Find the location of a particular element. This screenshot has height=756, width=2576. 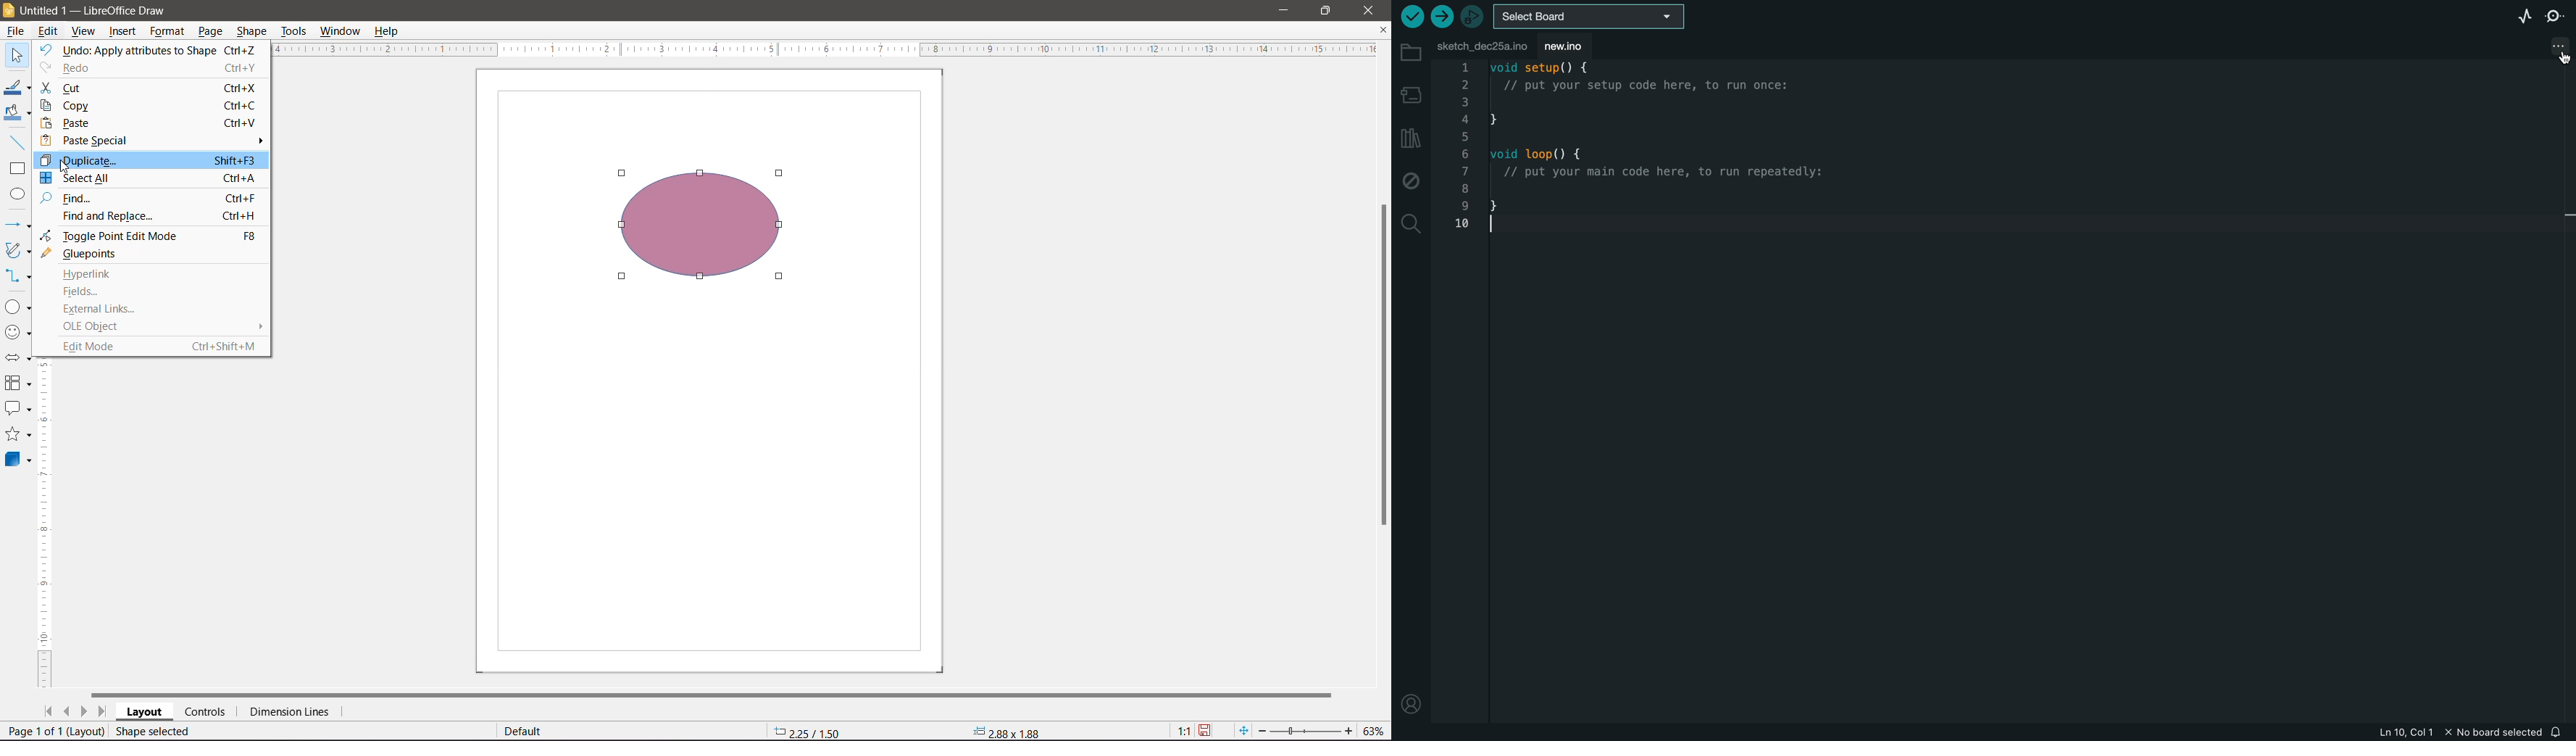

Insert is located at coordinates (122, 30).